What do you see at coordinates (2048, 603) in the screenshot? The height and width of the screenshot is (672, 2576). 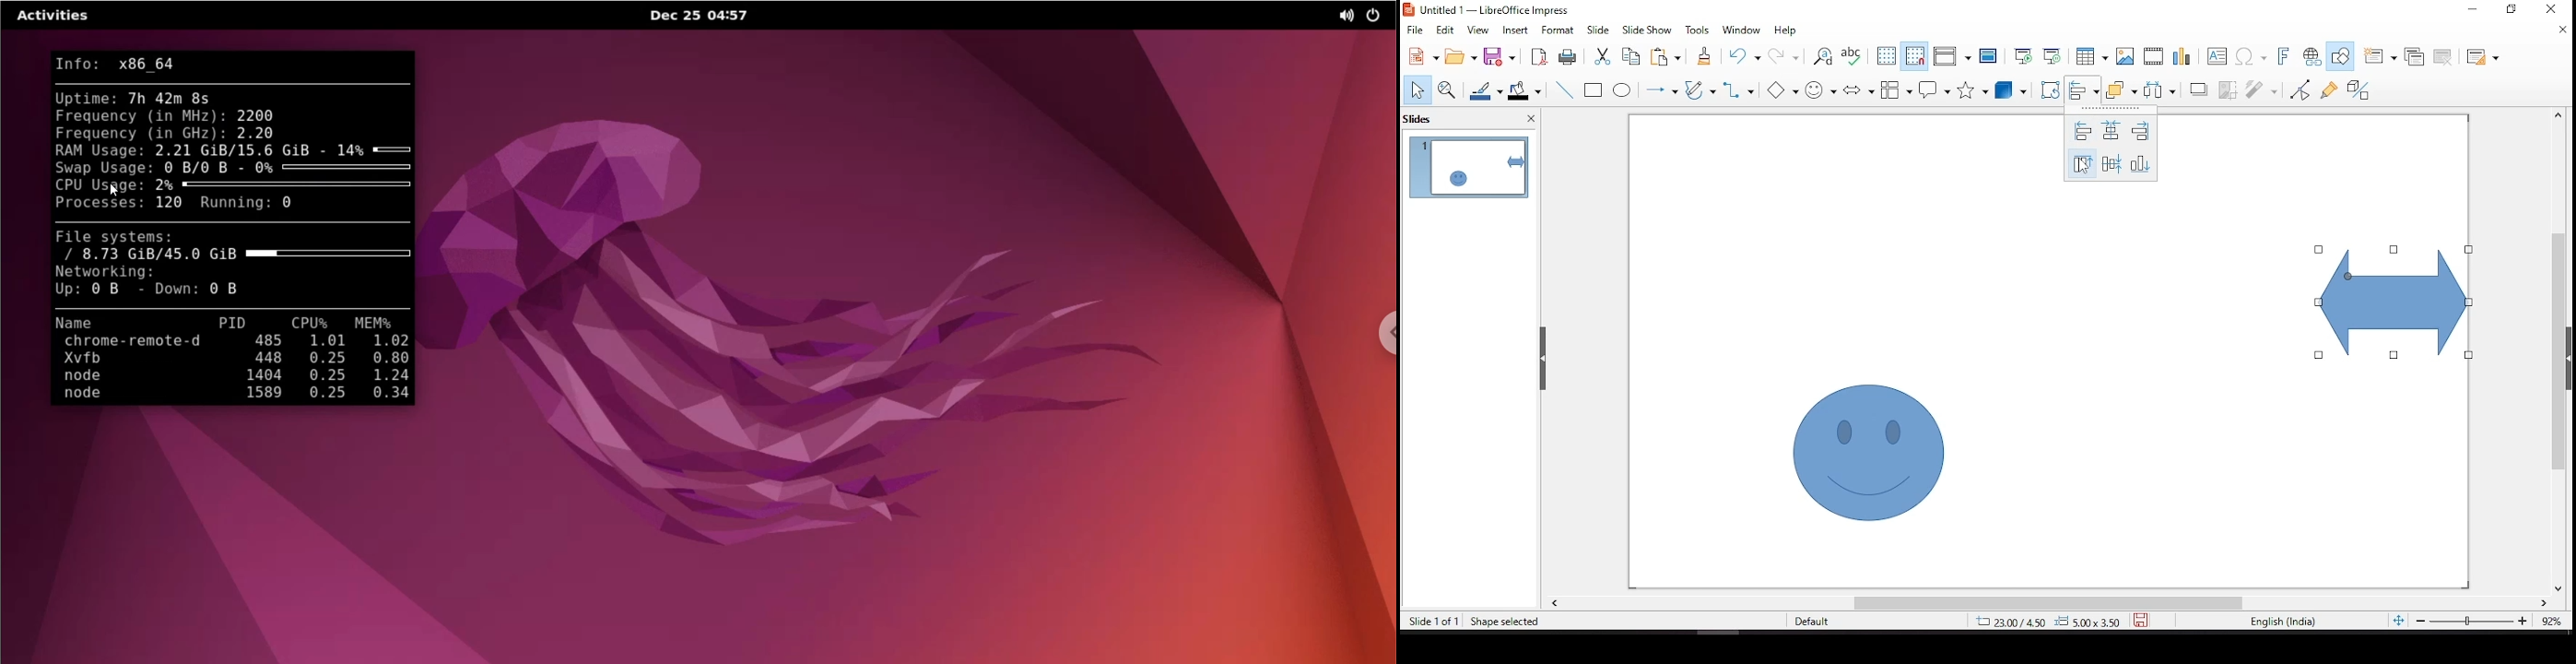 I see `scroll bar` at bounding box center [2048, 603].